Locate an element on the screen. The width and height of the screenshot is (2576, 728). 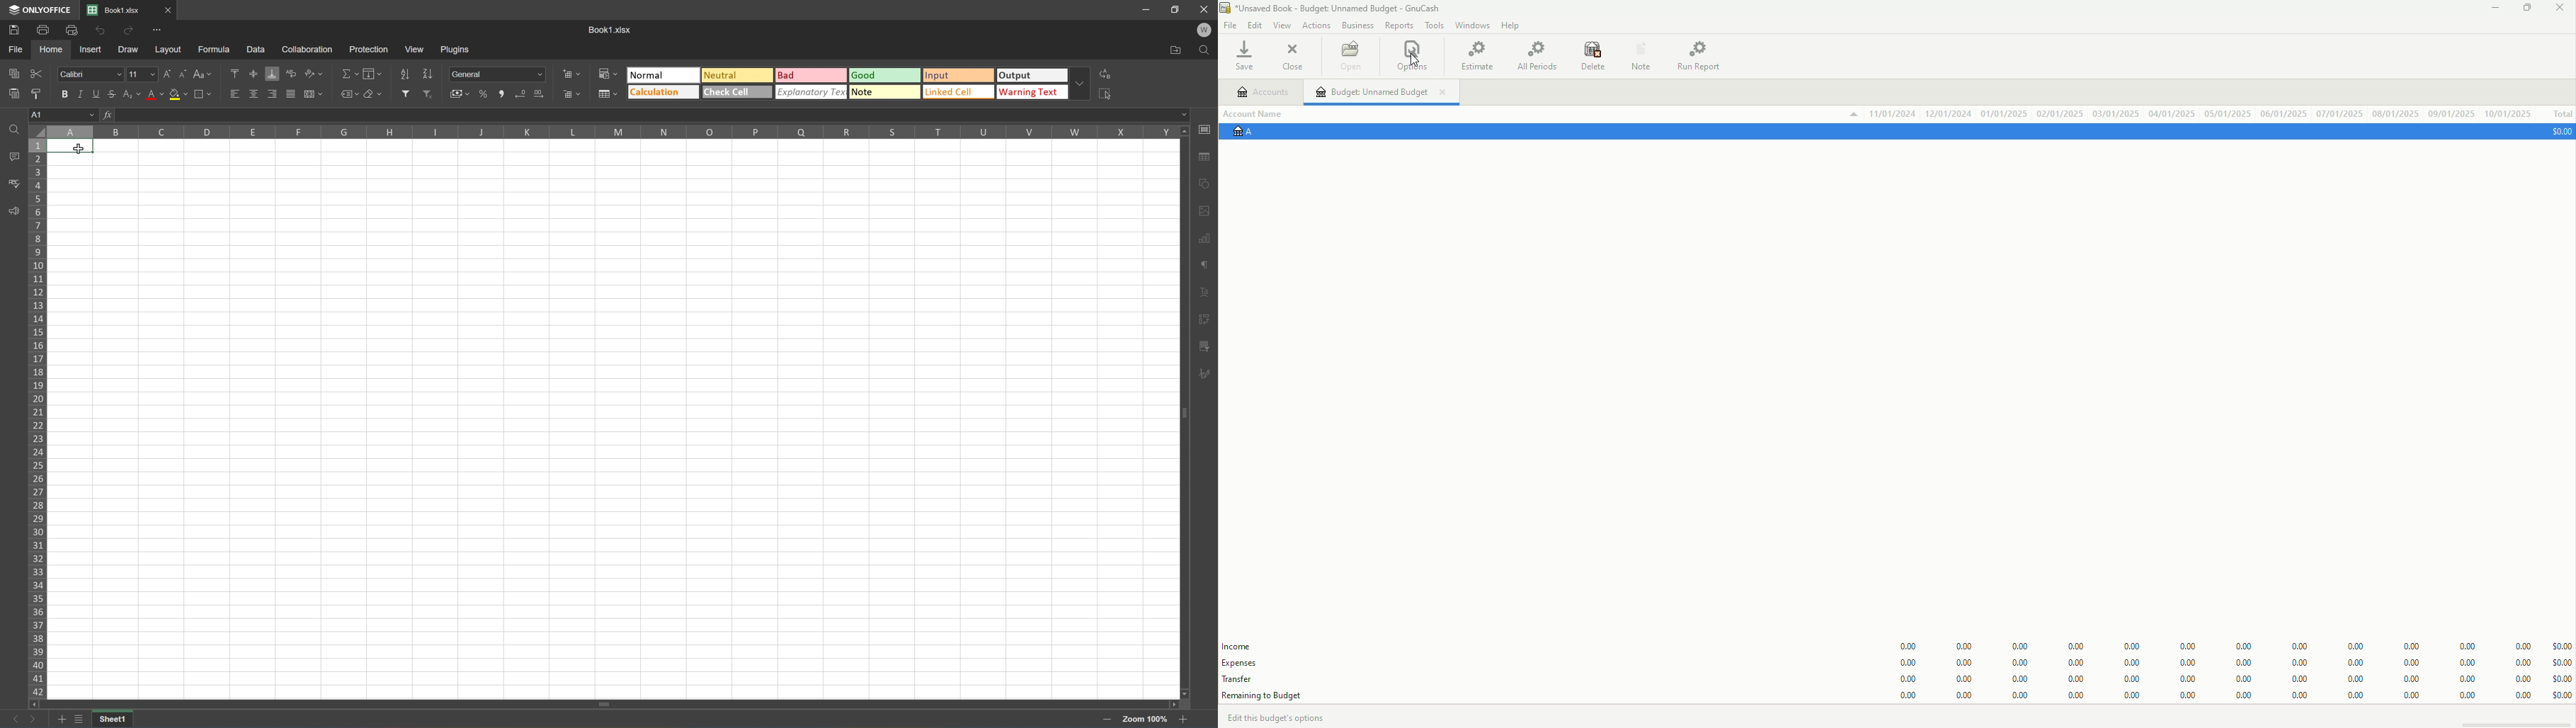
Check cell is located at coordinates (736, 92).